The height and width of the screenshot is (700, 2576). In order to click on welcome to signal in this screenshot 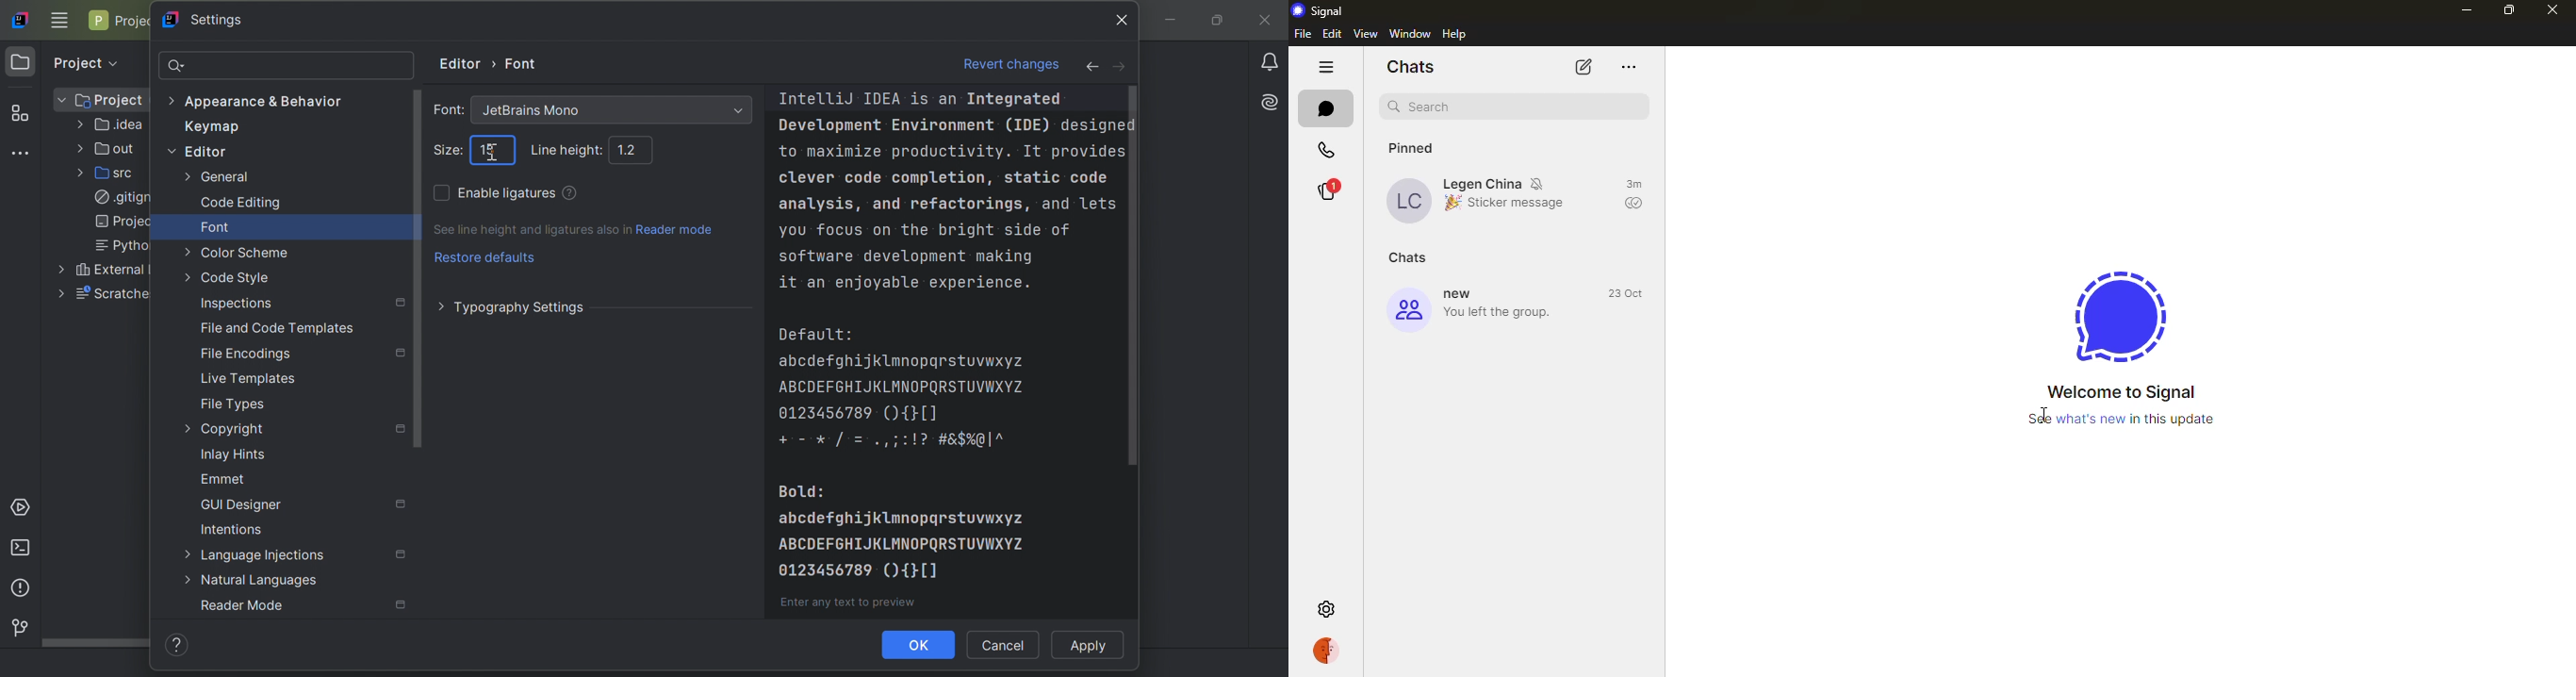, I will do `click(2126, 389)`.